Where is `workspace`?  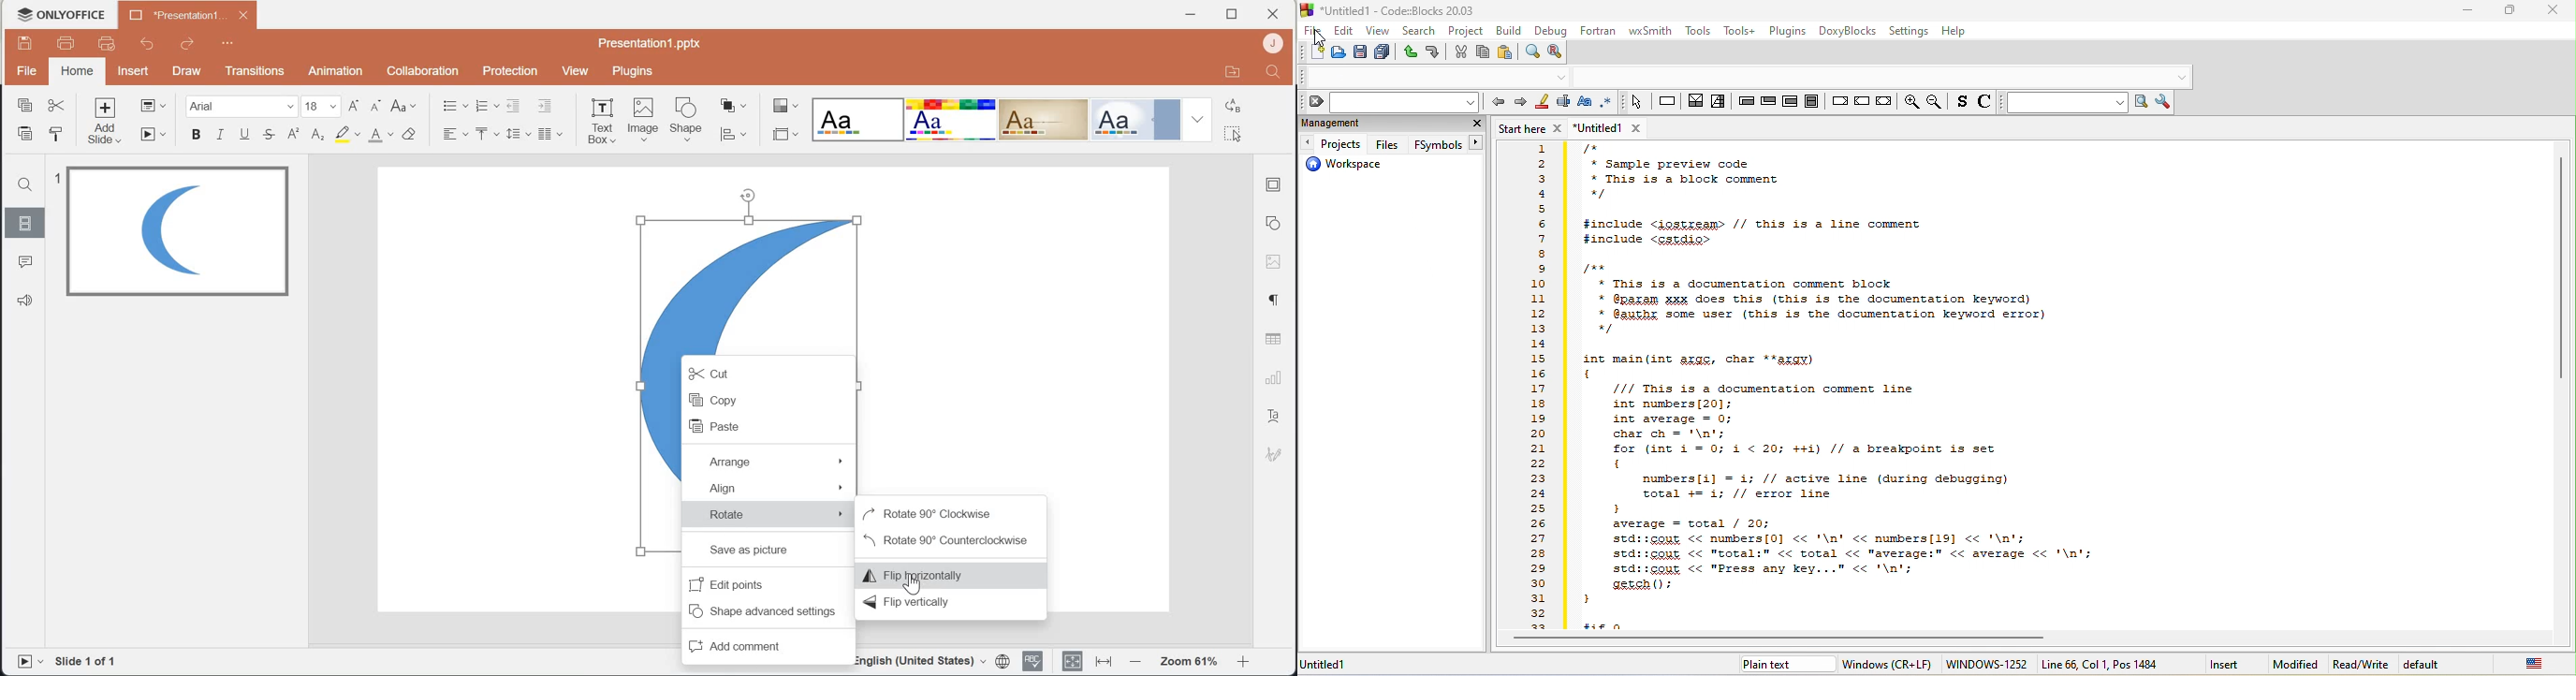 workspace is located at coordinates (1353, 165).